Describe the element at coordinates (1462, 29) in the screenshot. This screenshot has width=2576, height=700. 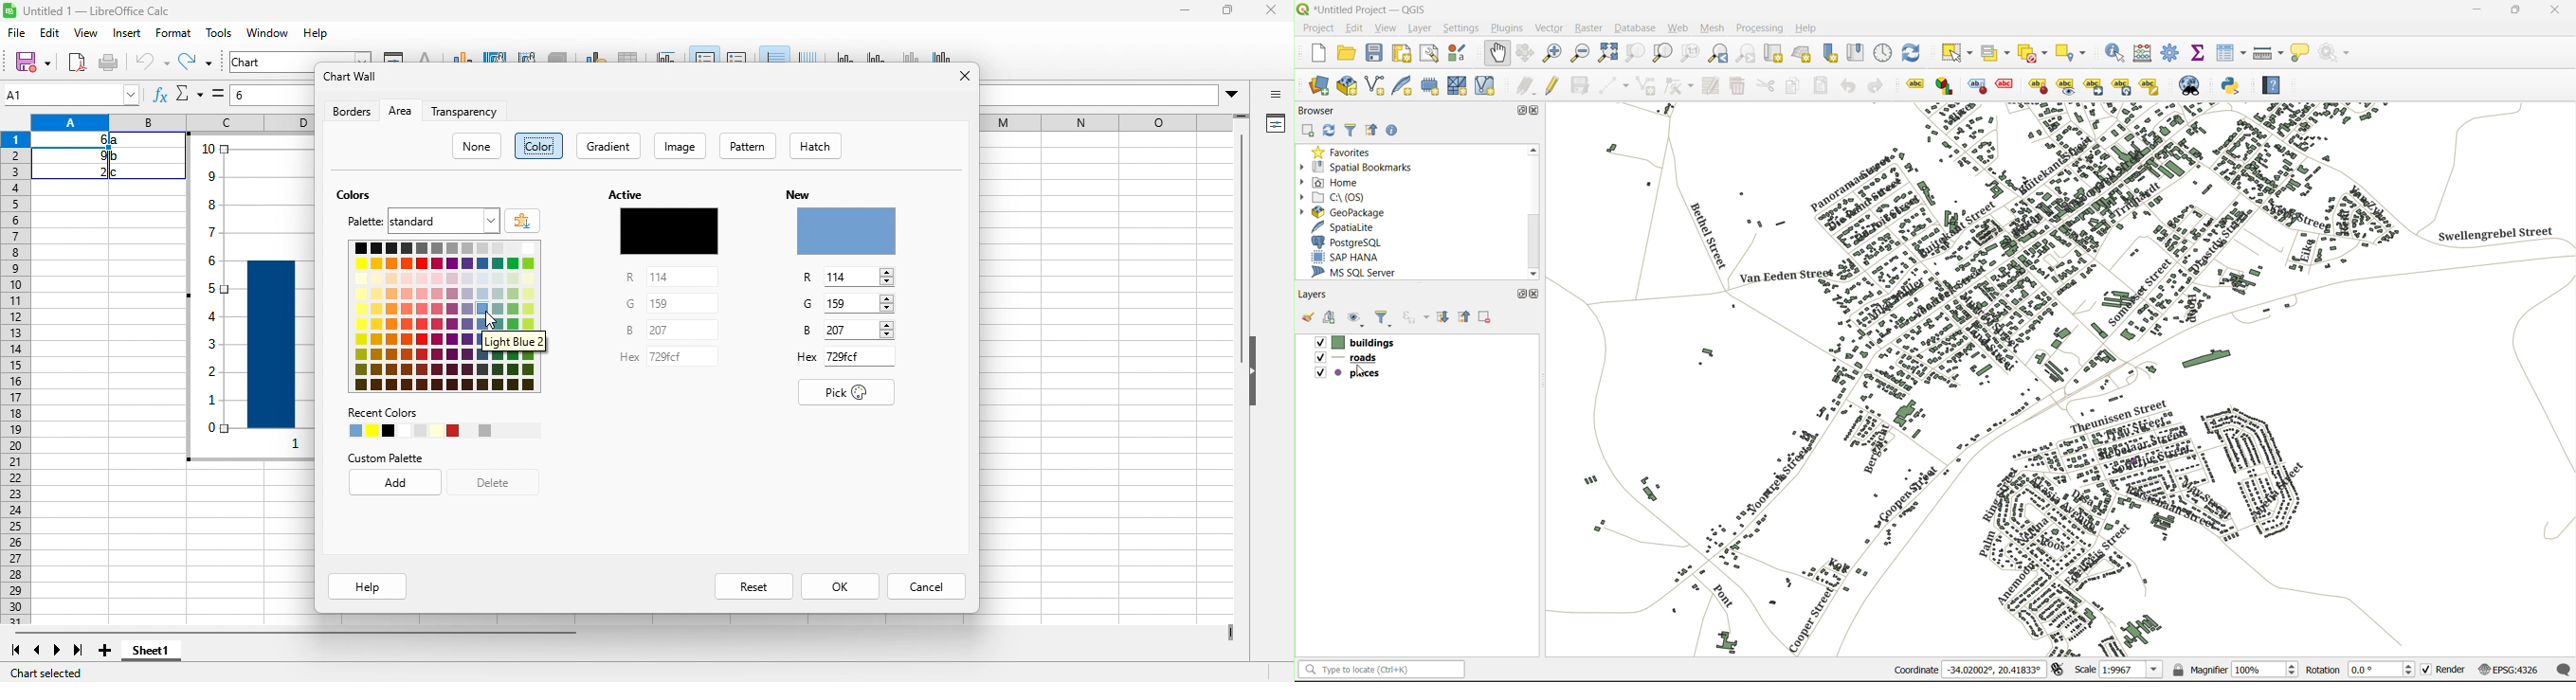
I see `settings` at that location.